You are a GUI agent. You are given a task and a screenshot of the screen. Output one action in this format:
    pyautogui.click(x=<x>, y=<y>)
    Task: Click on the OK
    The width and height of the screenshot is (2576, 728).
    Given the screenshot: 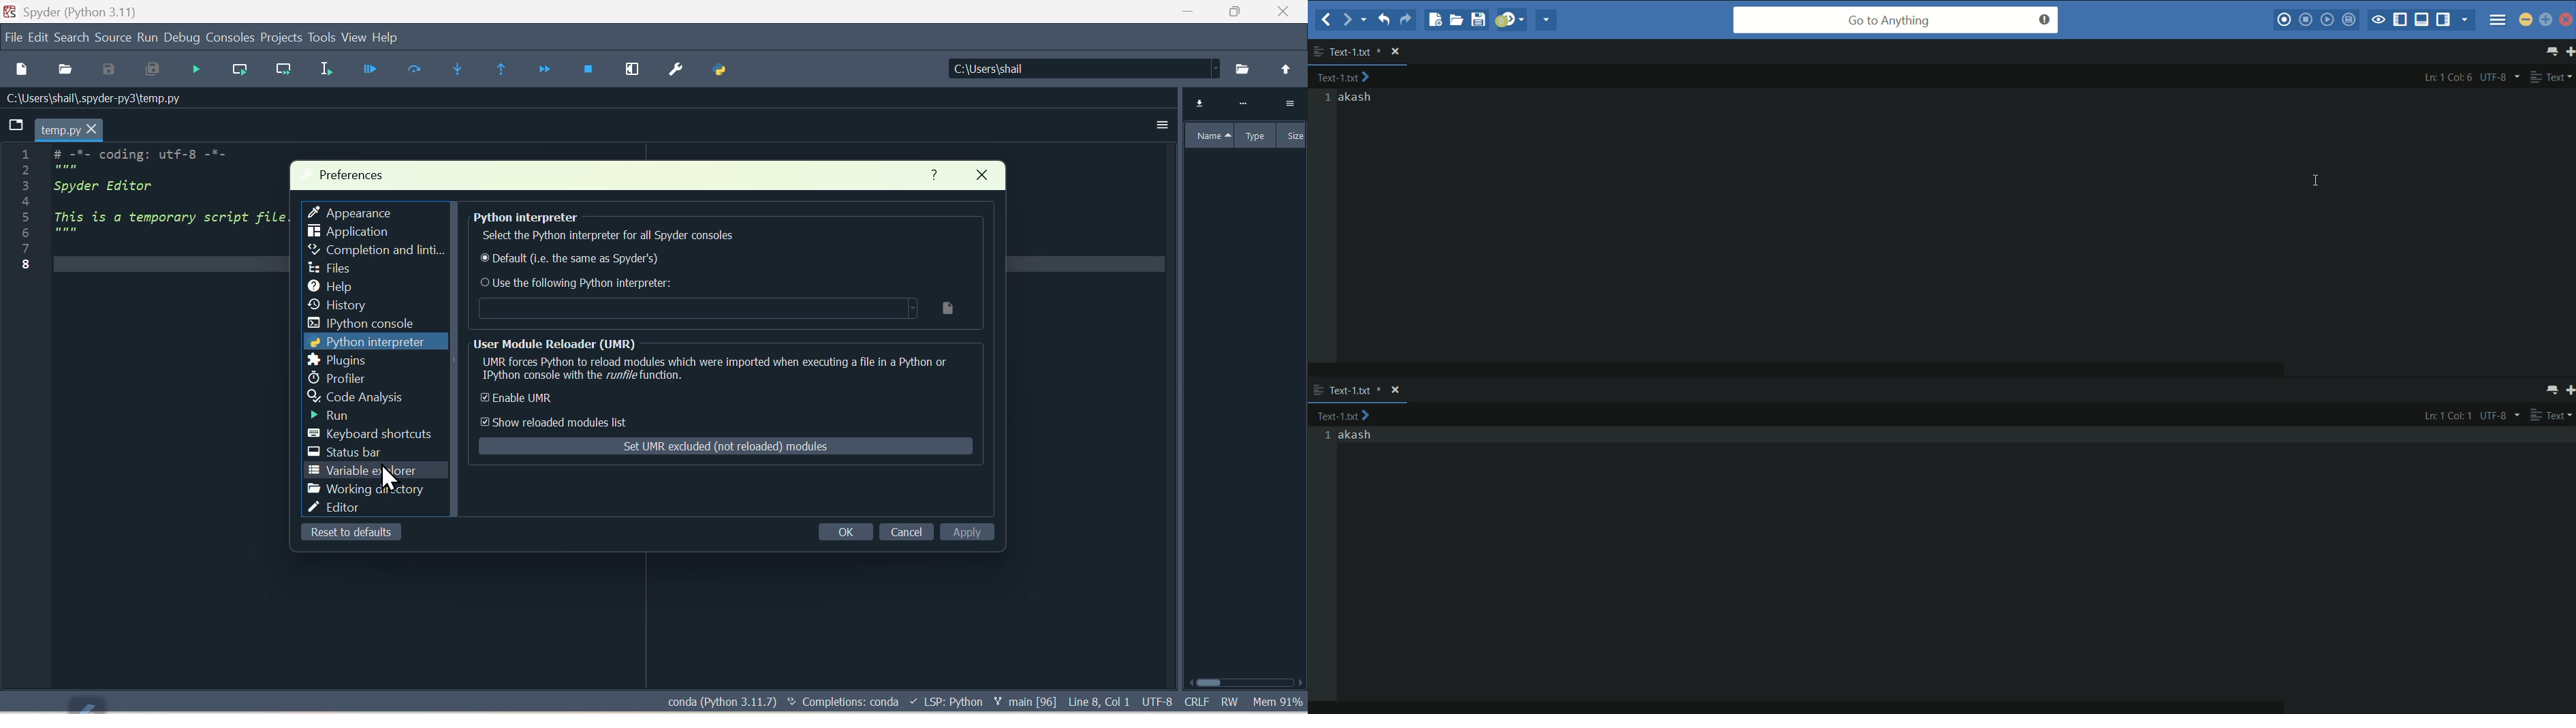 What is the action you would take?
    pyautogui.click(x=838, y=534)
    